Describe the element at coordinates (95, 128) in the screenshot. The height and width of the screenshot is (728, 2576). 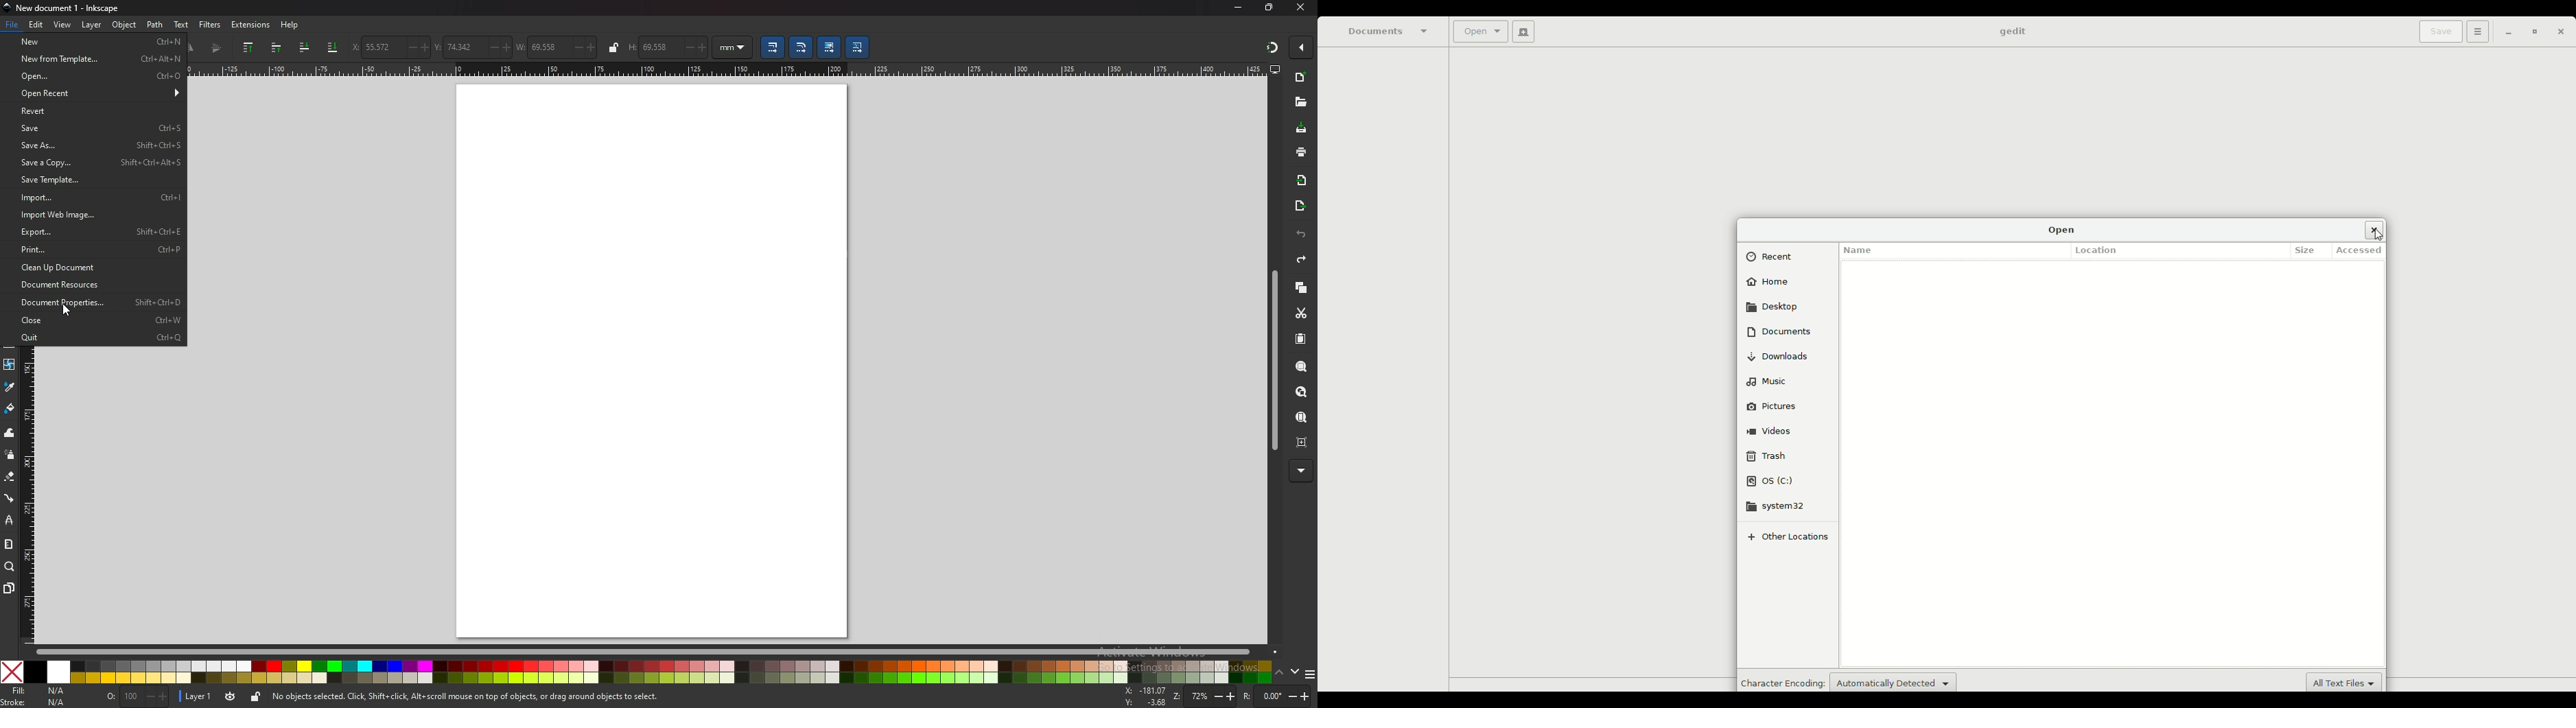
I see `save` at that location.